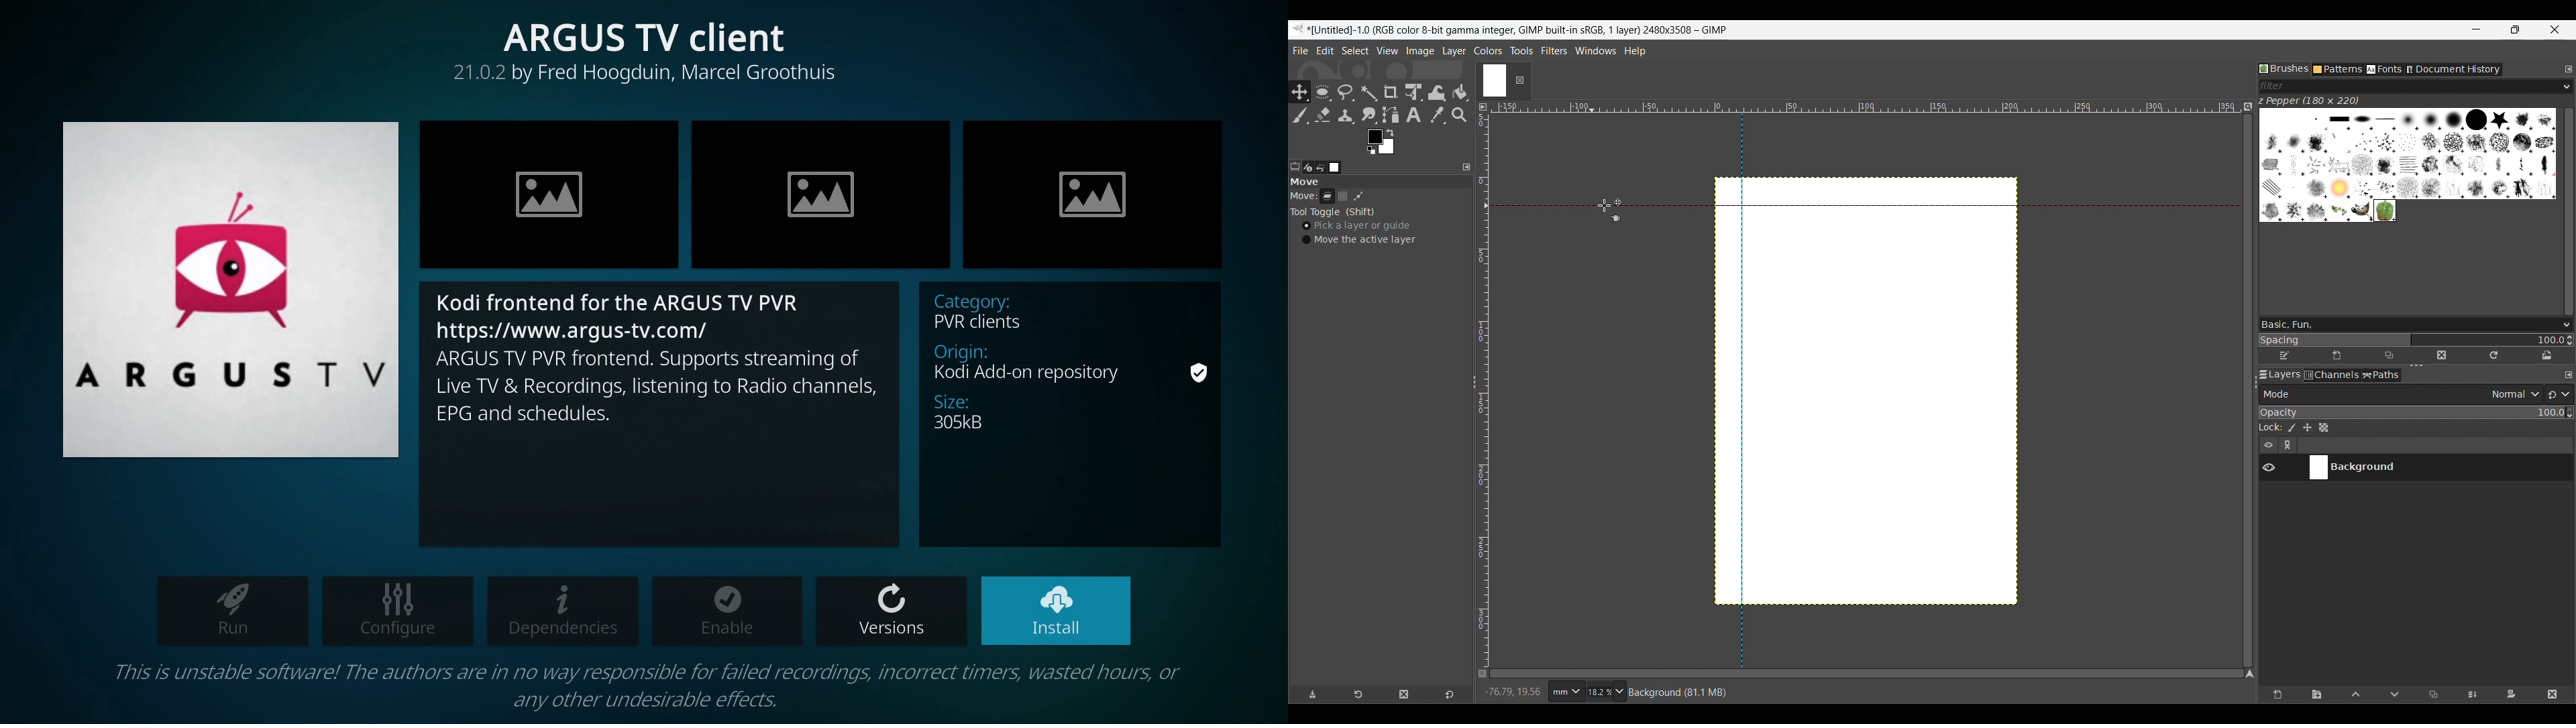 This screenshot has height=728, width=2576. Describe the element at coordinates (1493, 78) in the screenshot. I see `Current tab` at that location.